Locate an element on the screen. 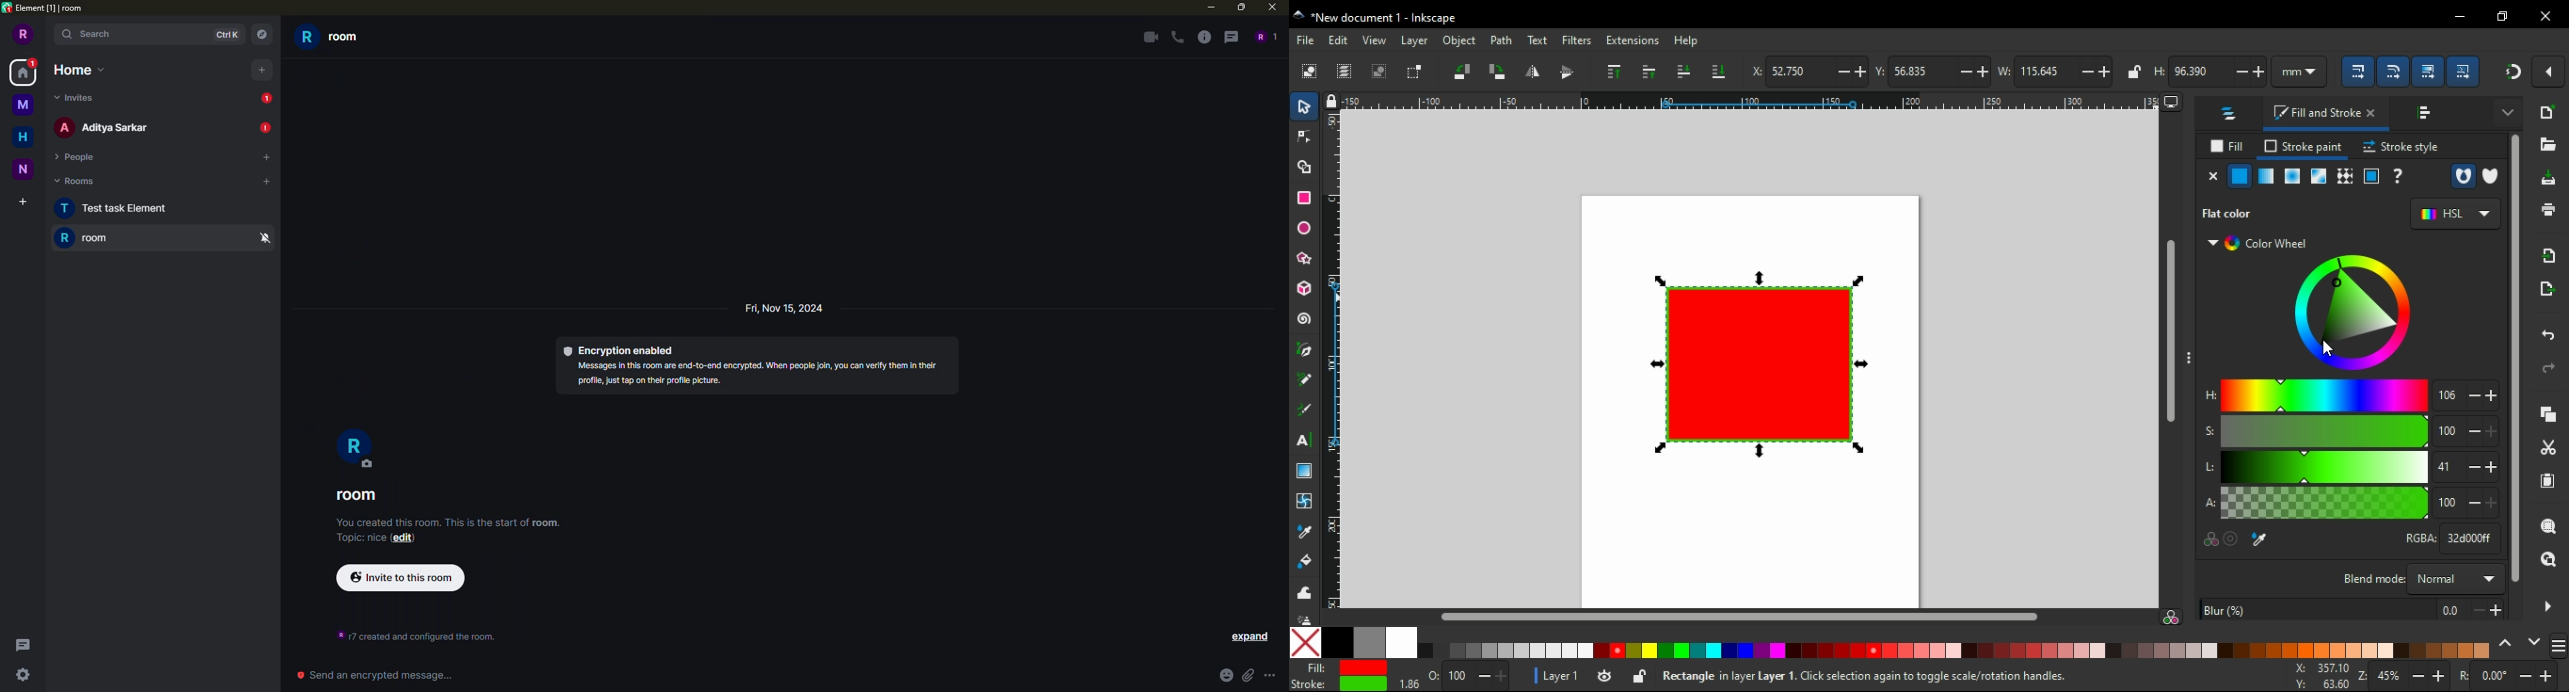 The width and height of the screenshot is (2576, 700). toggle selection box to select all touched objects  is located at coordinates (1414, 72).